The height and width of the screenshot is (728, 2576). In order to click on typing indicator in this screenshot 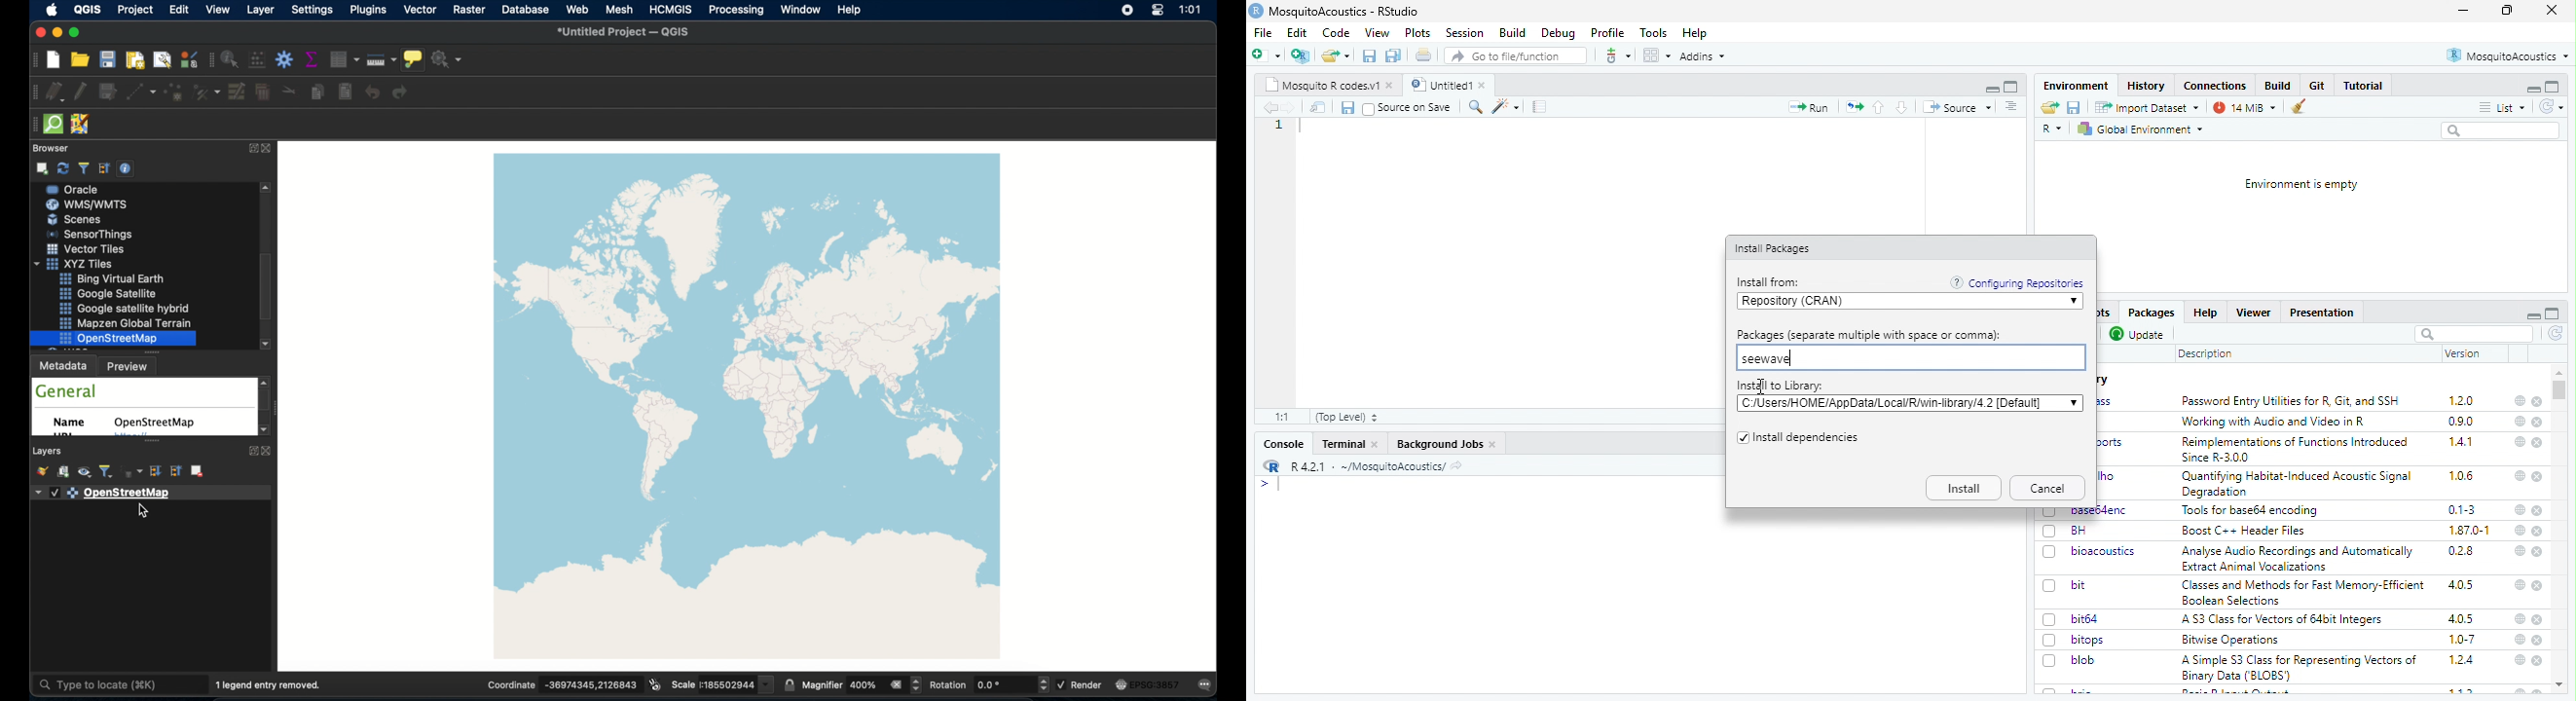, I will do `click(1279, 485)`.